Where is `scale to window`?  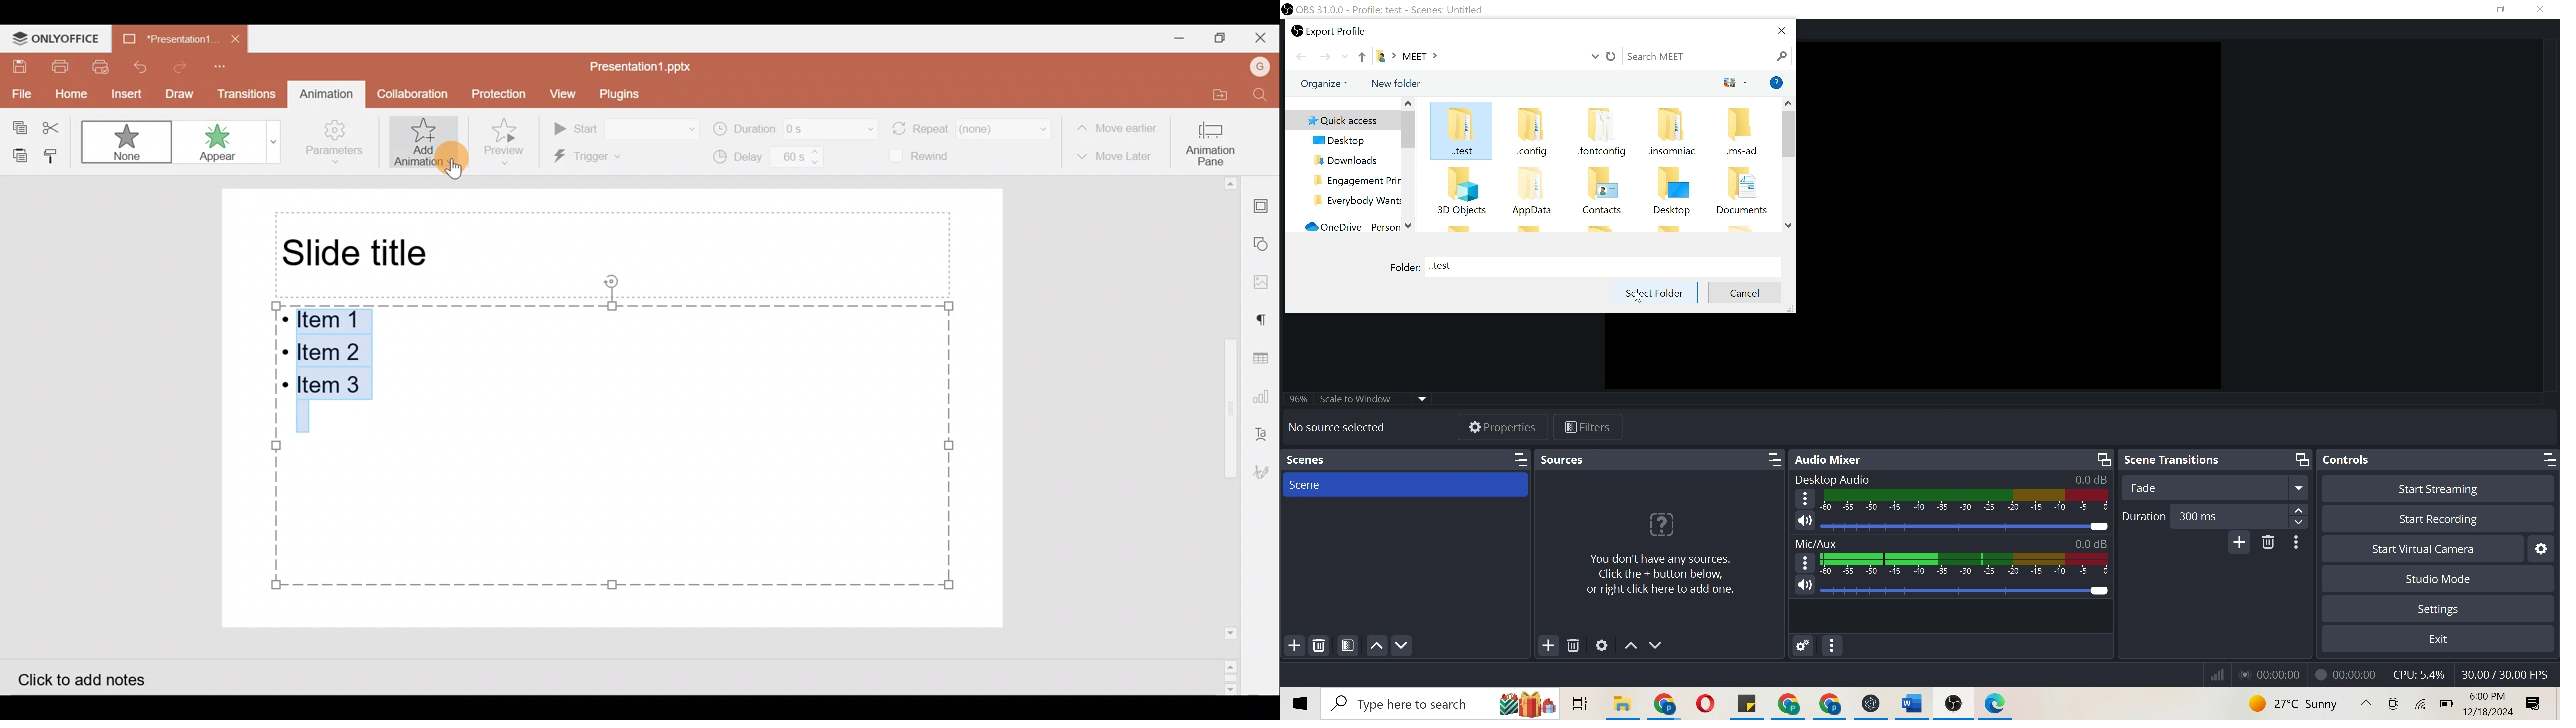 scale to window is located at coordinates (1372, 402).